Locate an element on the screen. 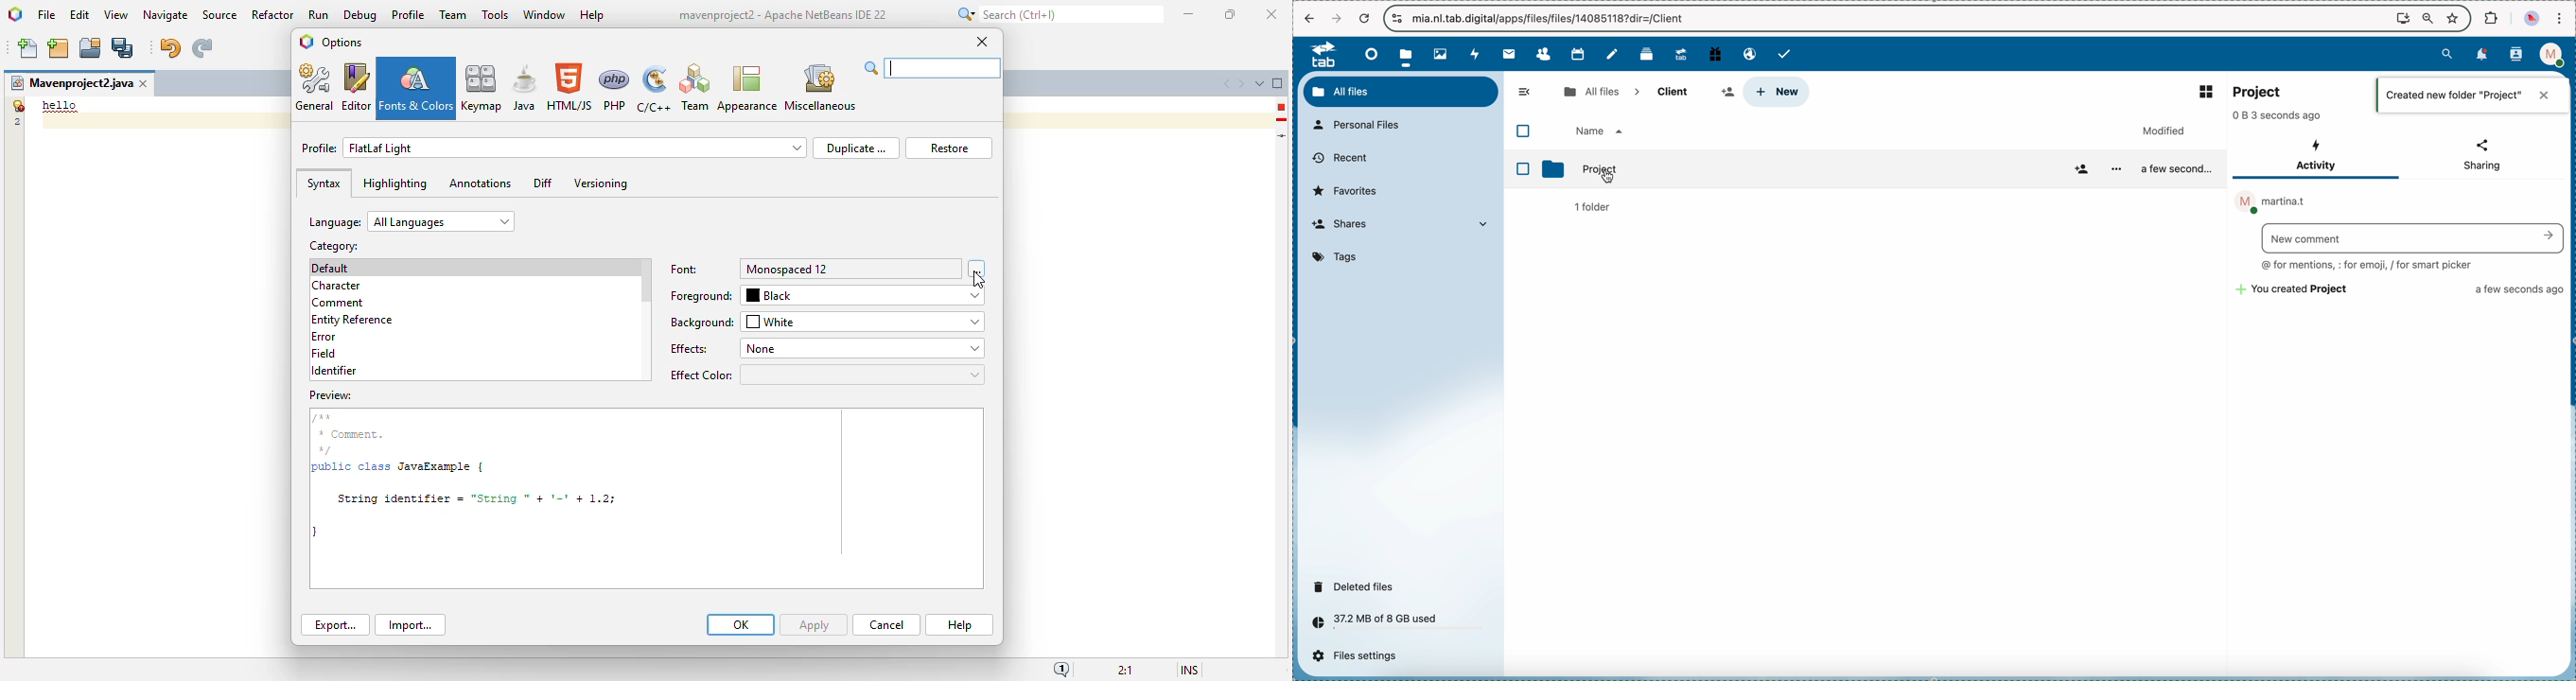 The width and height of the screenshot is (2576, 700). none is located at coordinates (861, 348).